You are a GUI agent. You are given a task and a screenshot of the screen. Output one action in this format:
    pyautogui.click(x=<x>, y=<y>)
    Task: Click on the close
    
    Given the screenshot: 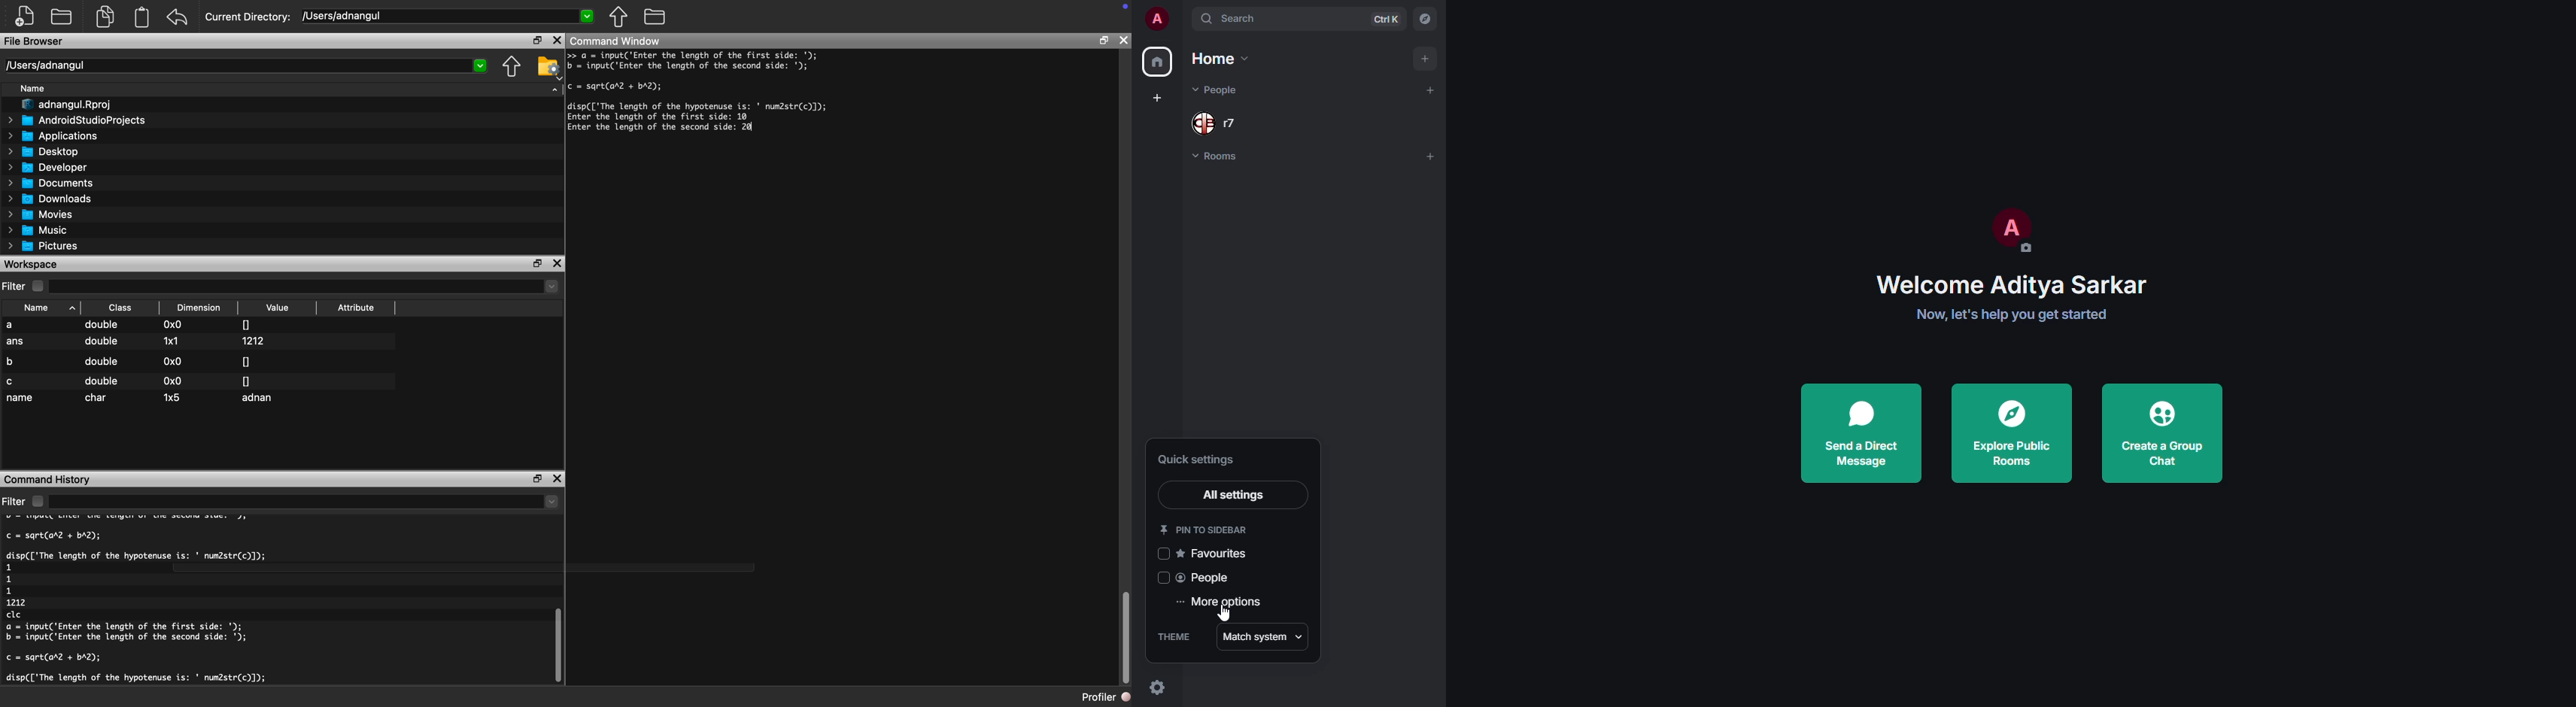 What is the action you would take?
    pyautogui.click(x=559, y=264)
    